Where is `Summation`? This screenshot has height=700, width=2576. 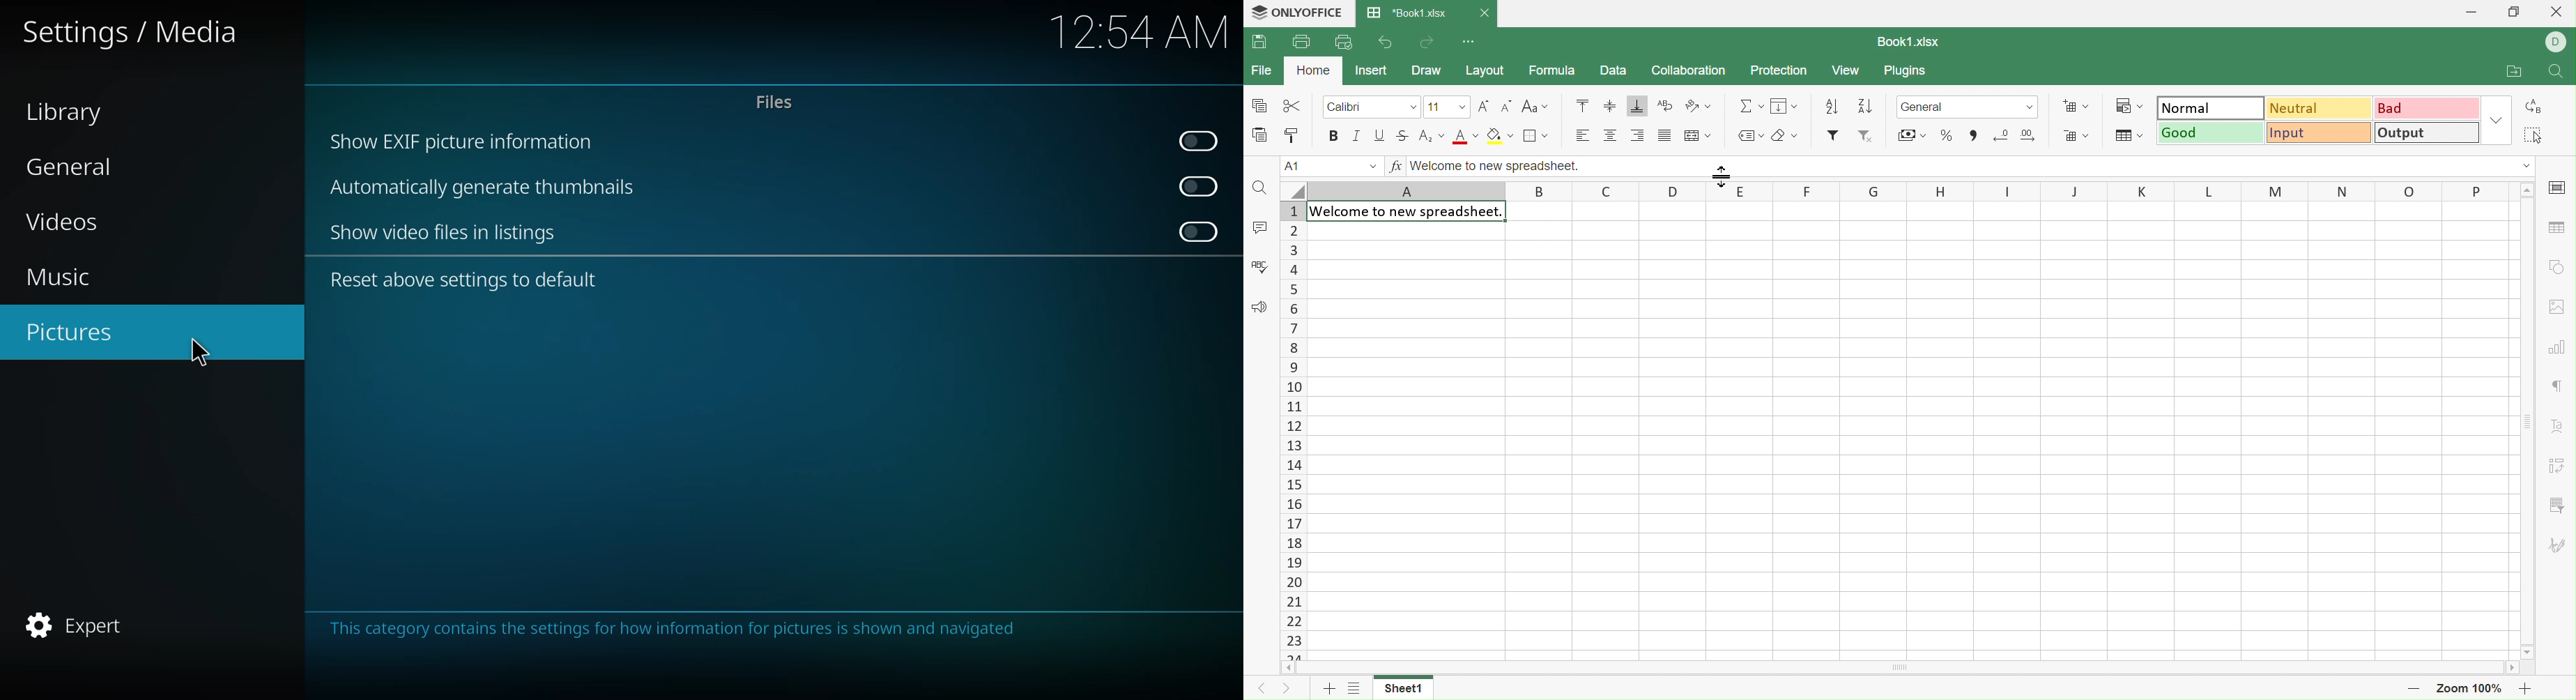
Summation is located at coordinates (1751, 104).